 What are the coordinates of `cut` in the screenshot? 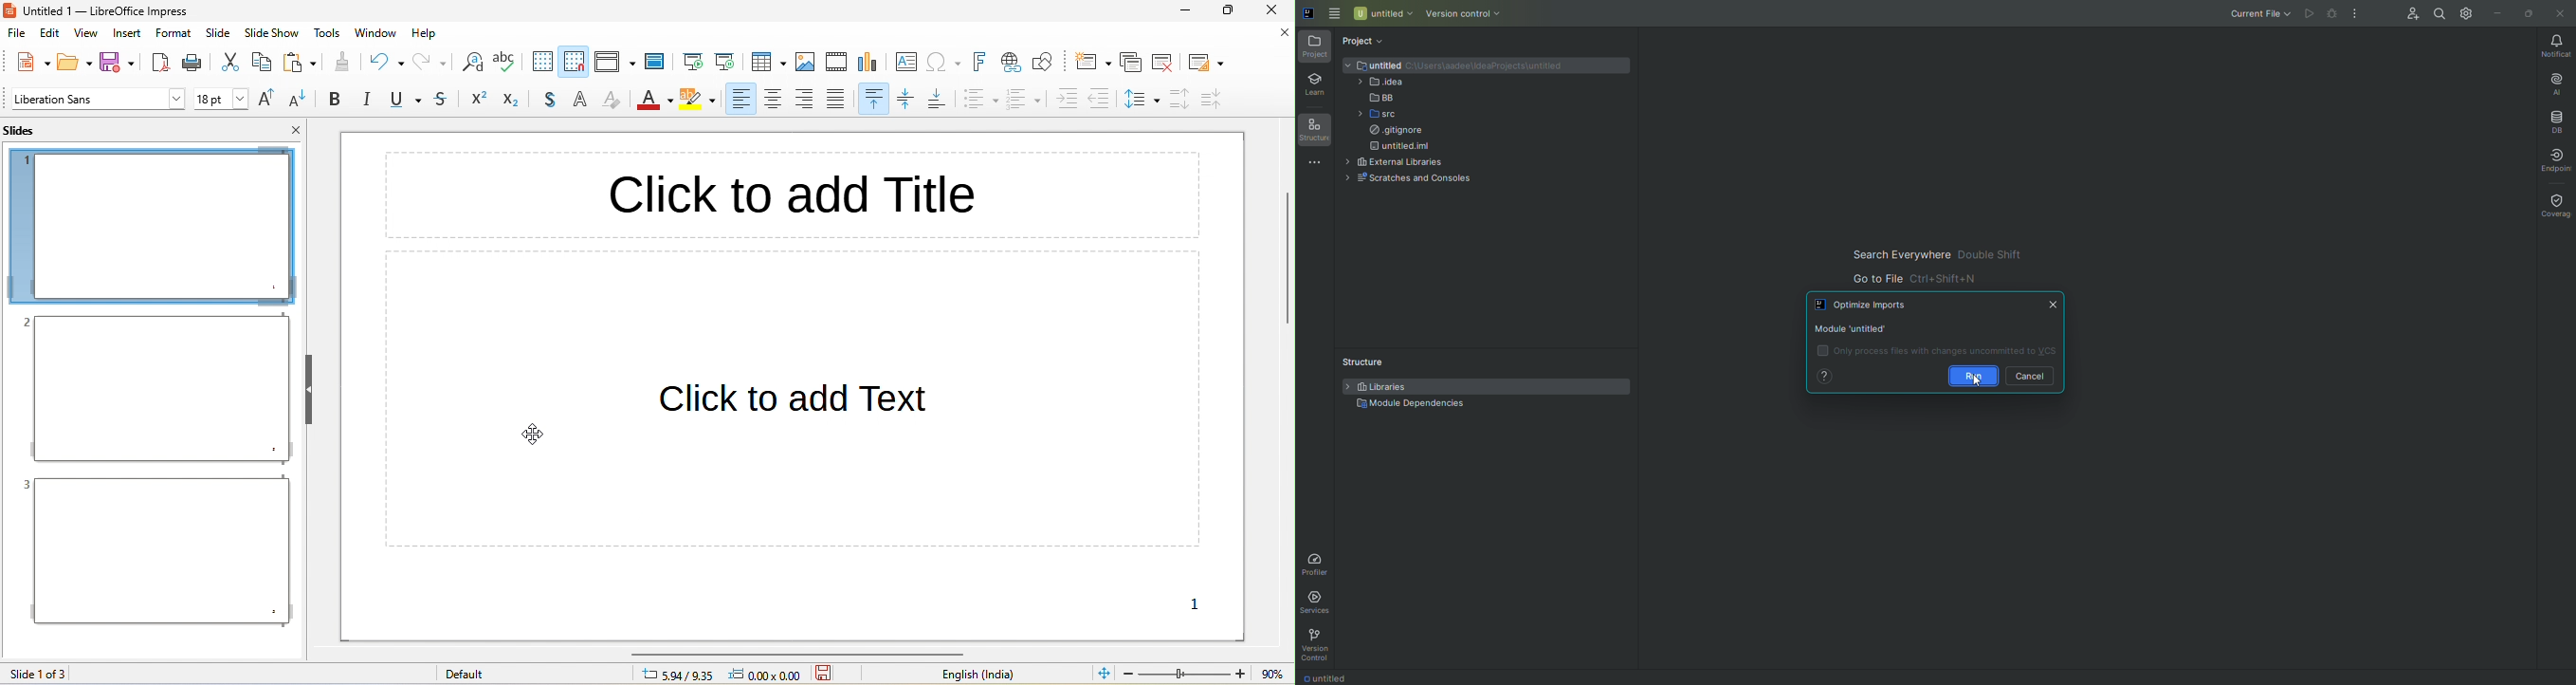 It's located at (229, 62).